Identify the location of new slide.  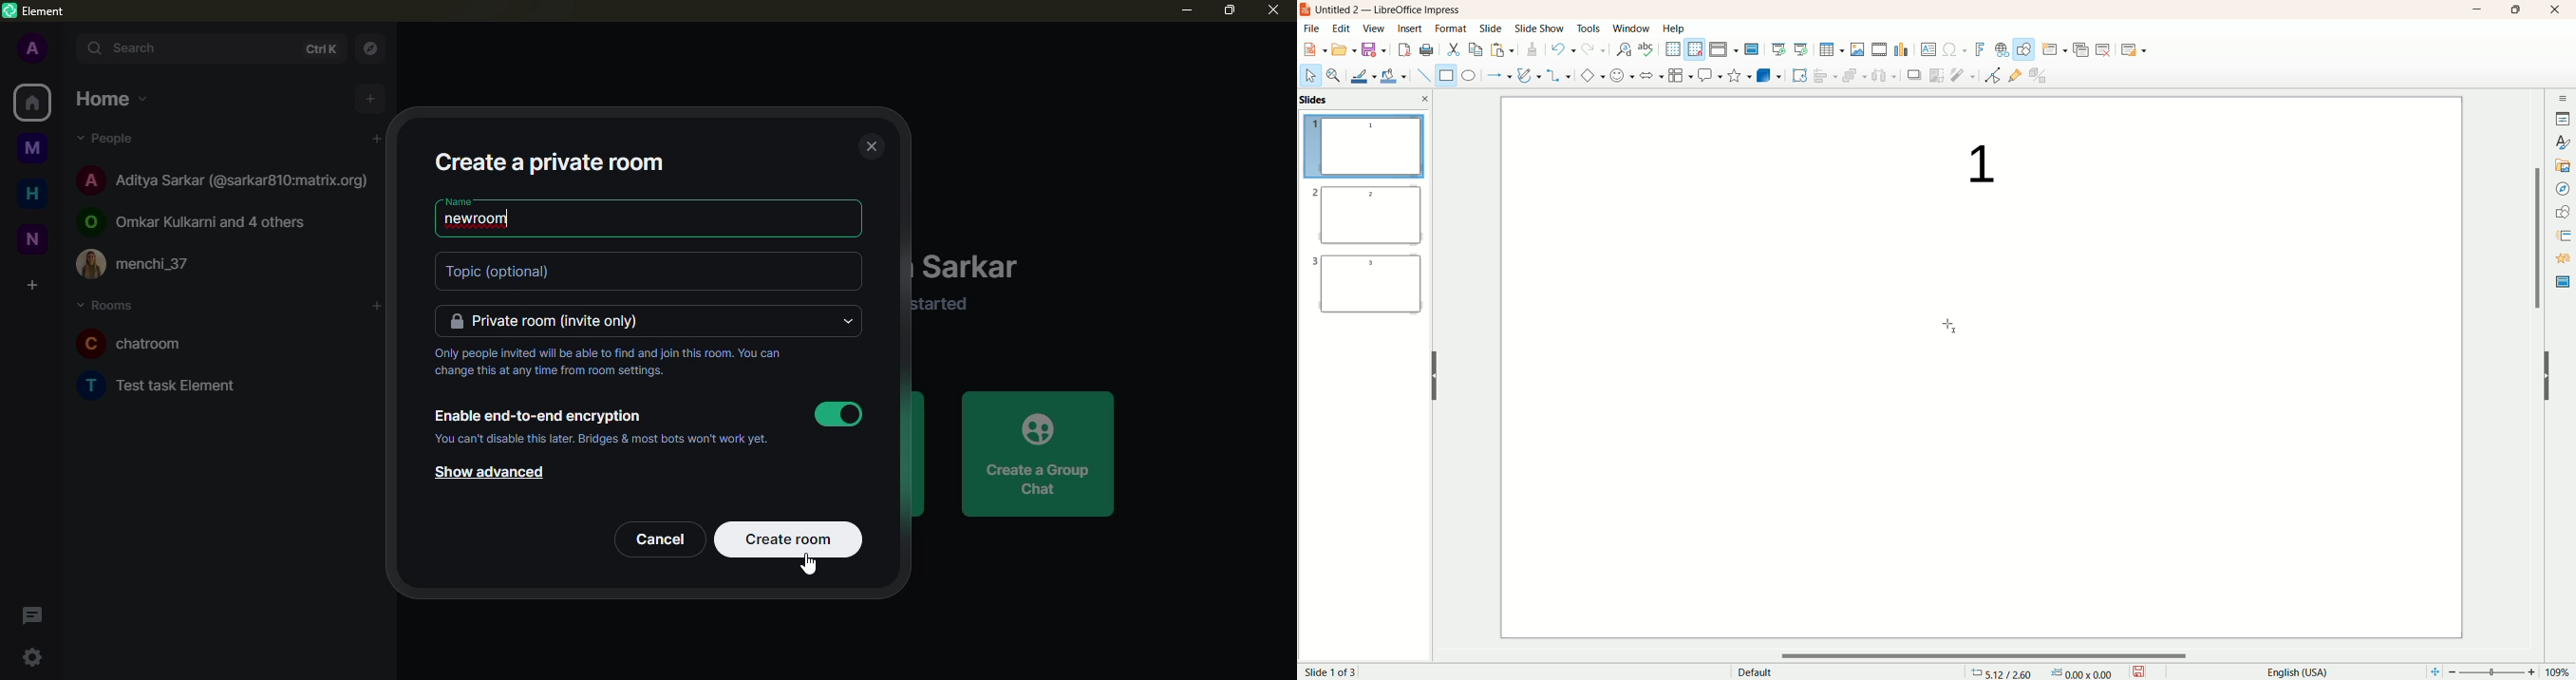
(2054, 49).